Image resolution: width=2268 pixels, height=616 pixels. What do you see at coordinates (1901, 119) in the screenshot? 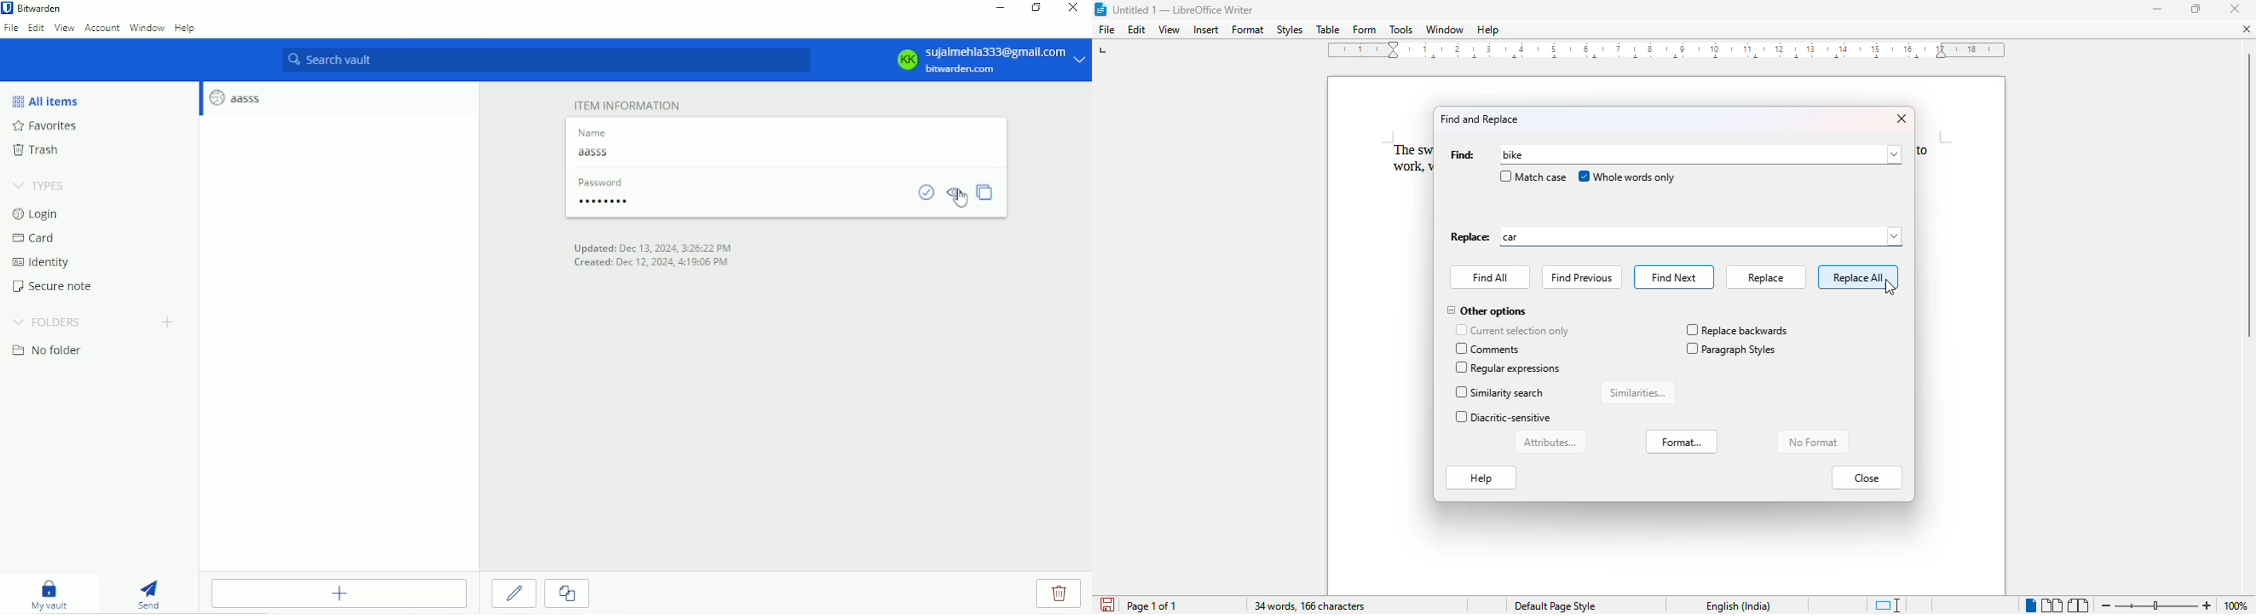
I see `close` at bounding box center [1901, 119].